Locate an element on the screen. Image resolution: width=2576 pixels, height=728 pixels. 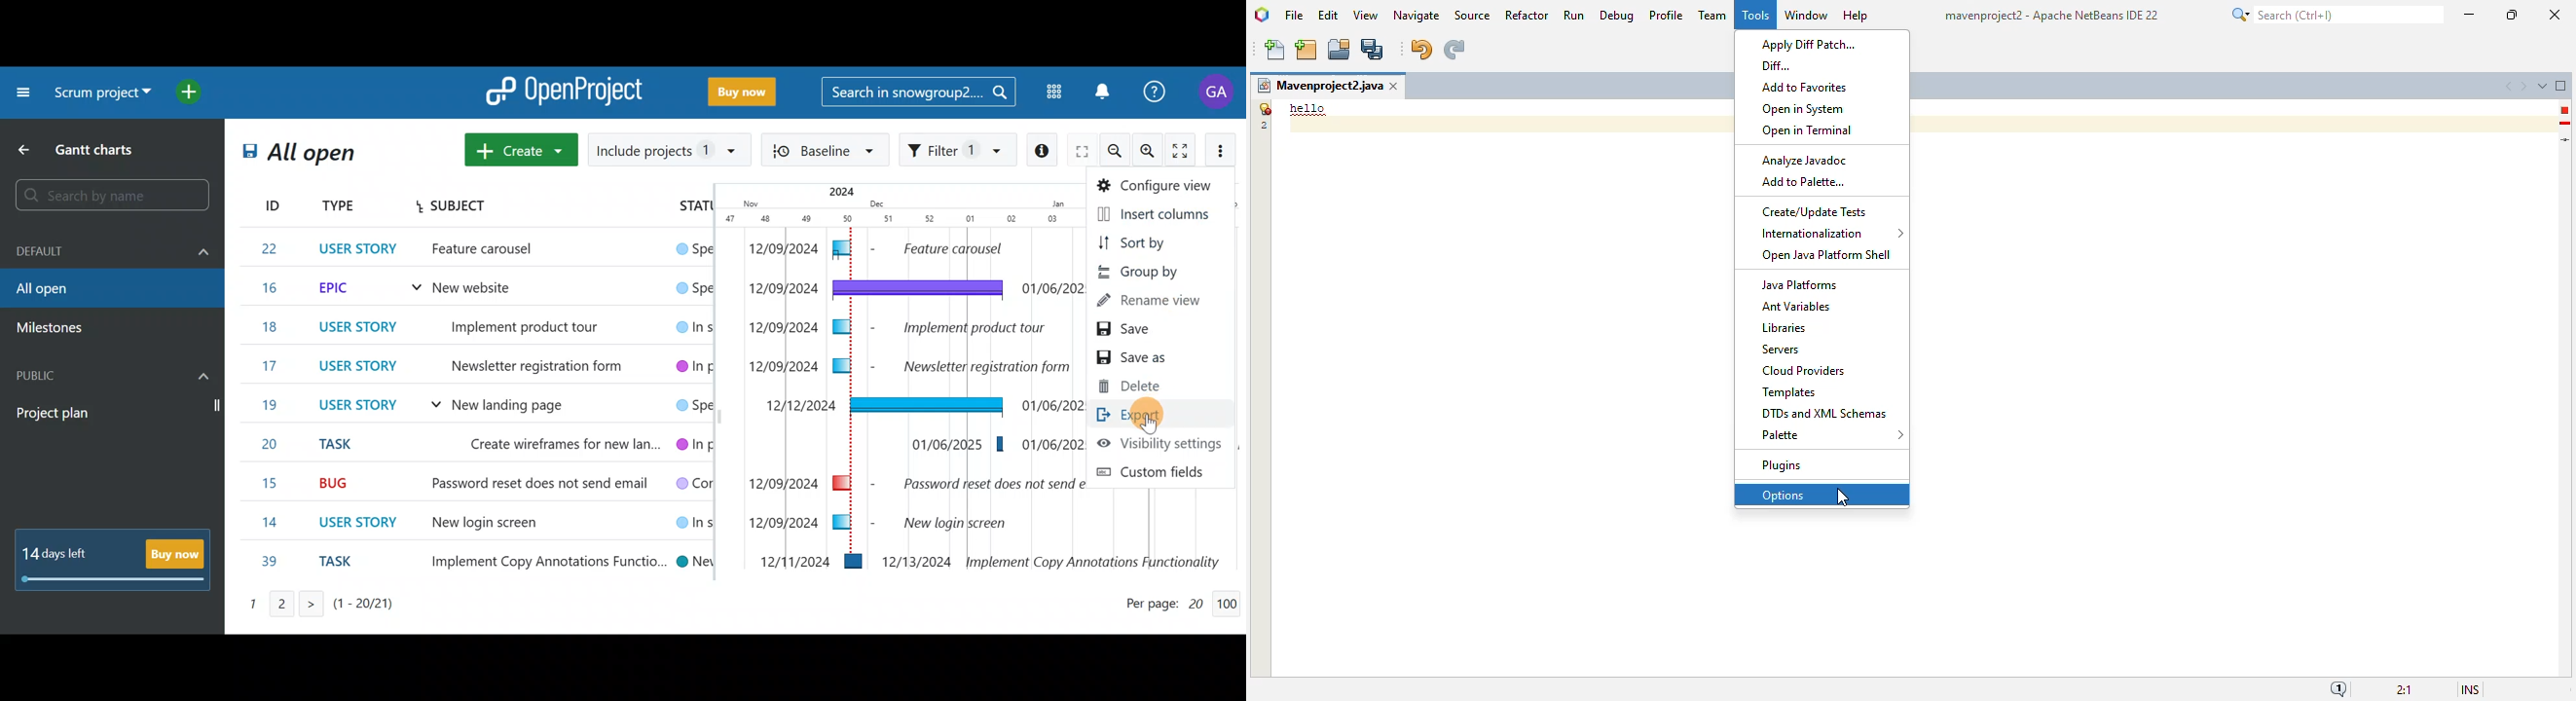
Back is located at coordinates (27, 147).